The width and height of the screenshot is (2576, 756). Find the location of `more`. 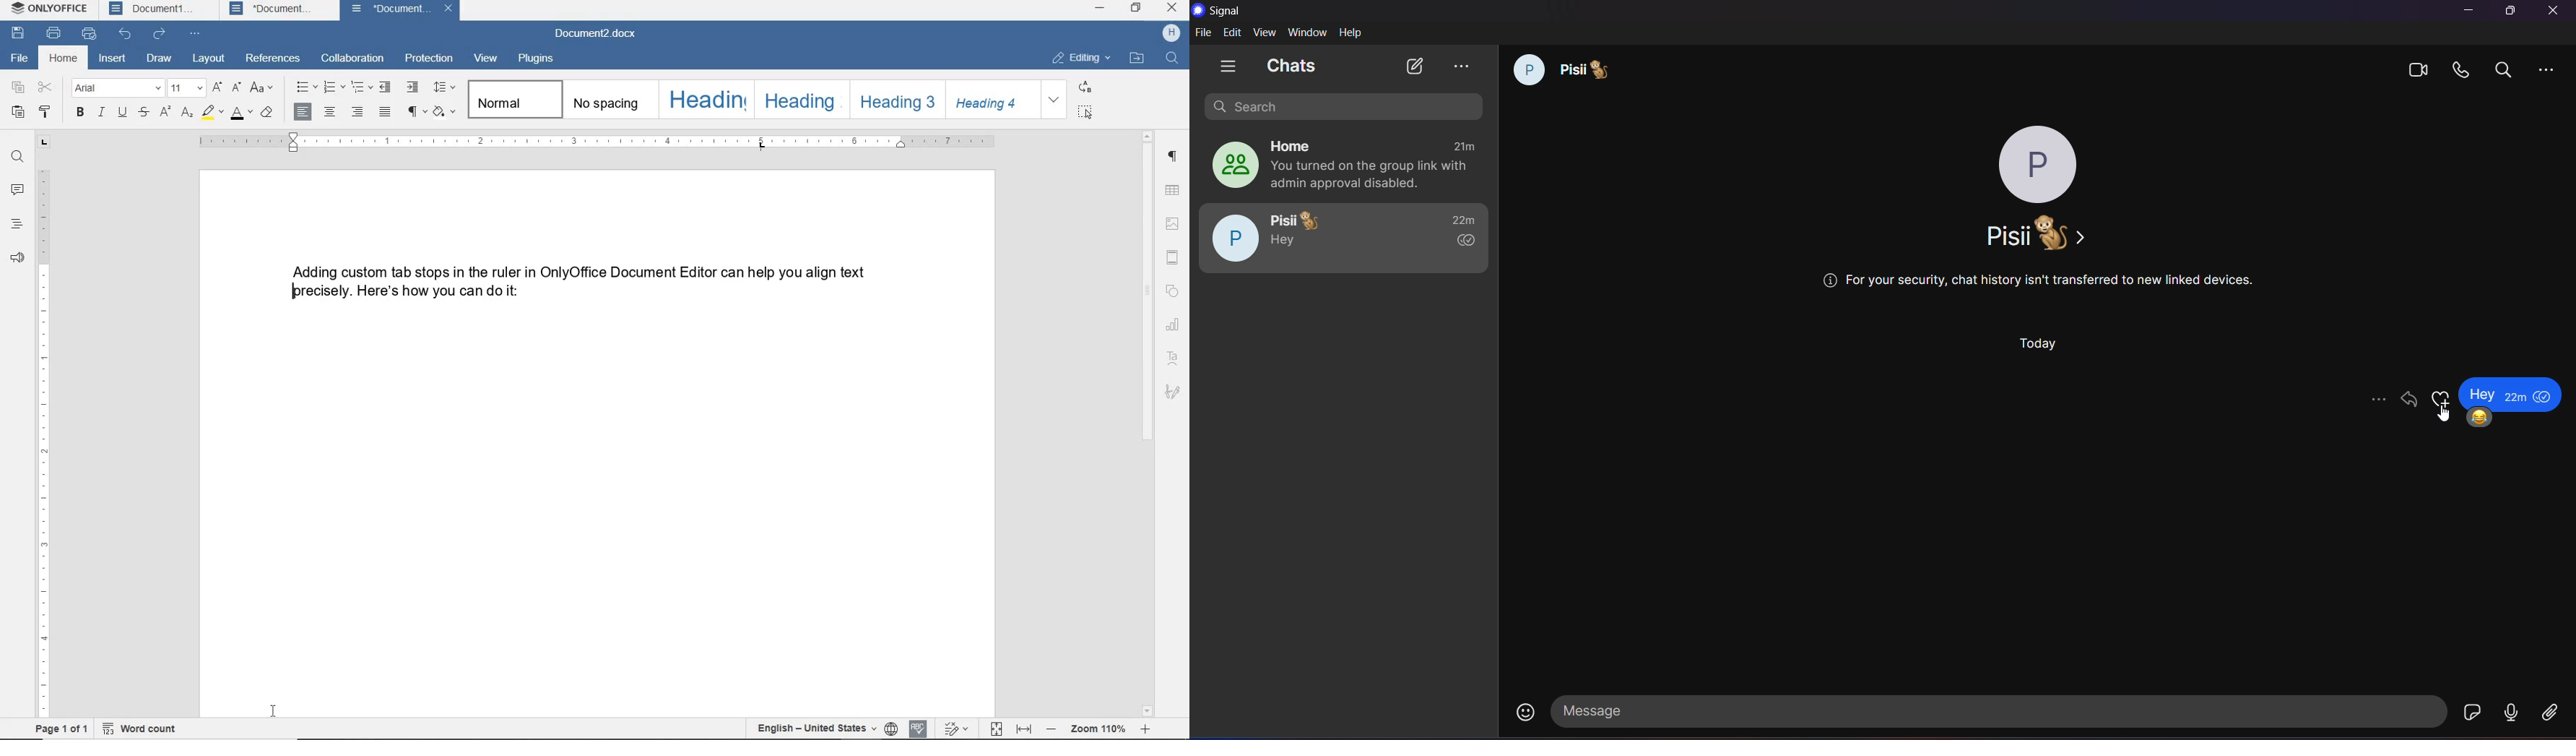

more is located at coordinates (2548, 67).